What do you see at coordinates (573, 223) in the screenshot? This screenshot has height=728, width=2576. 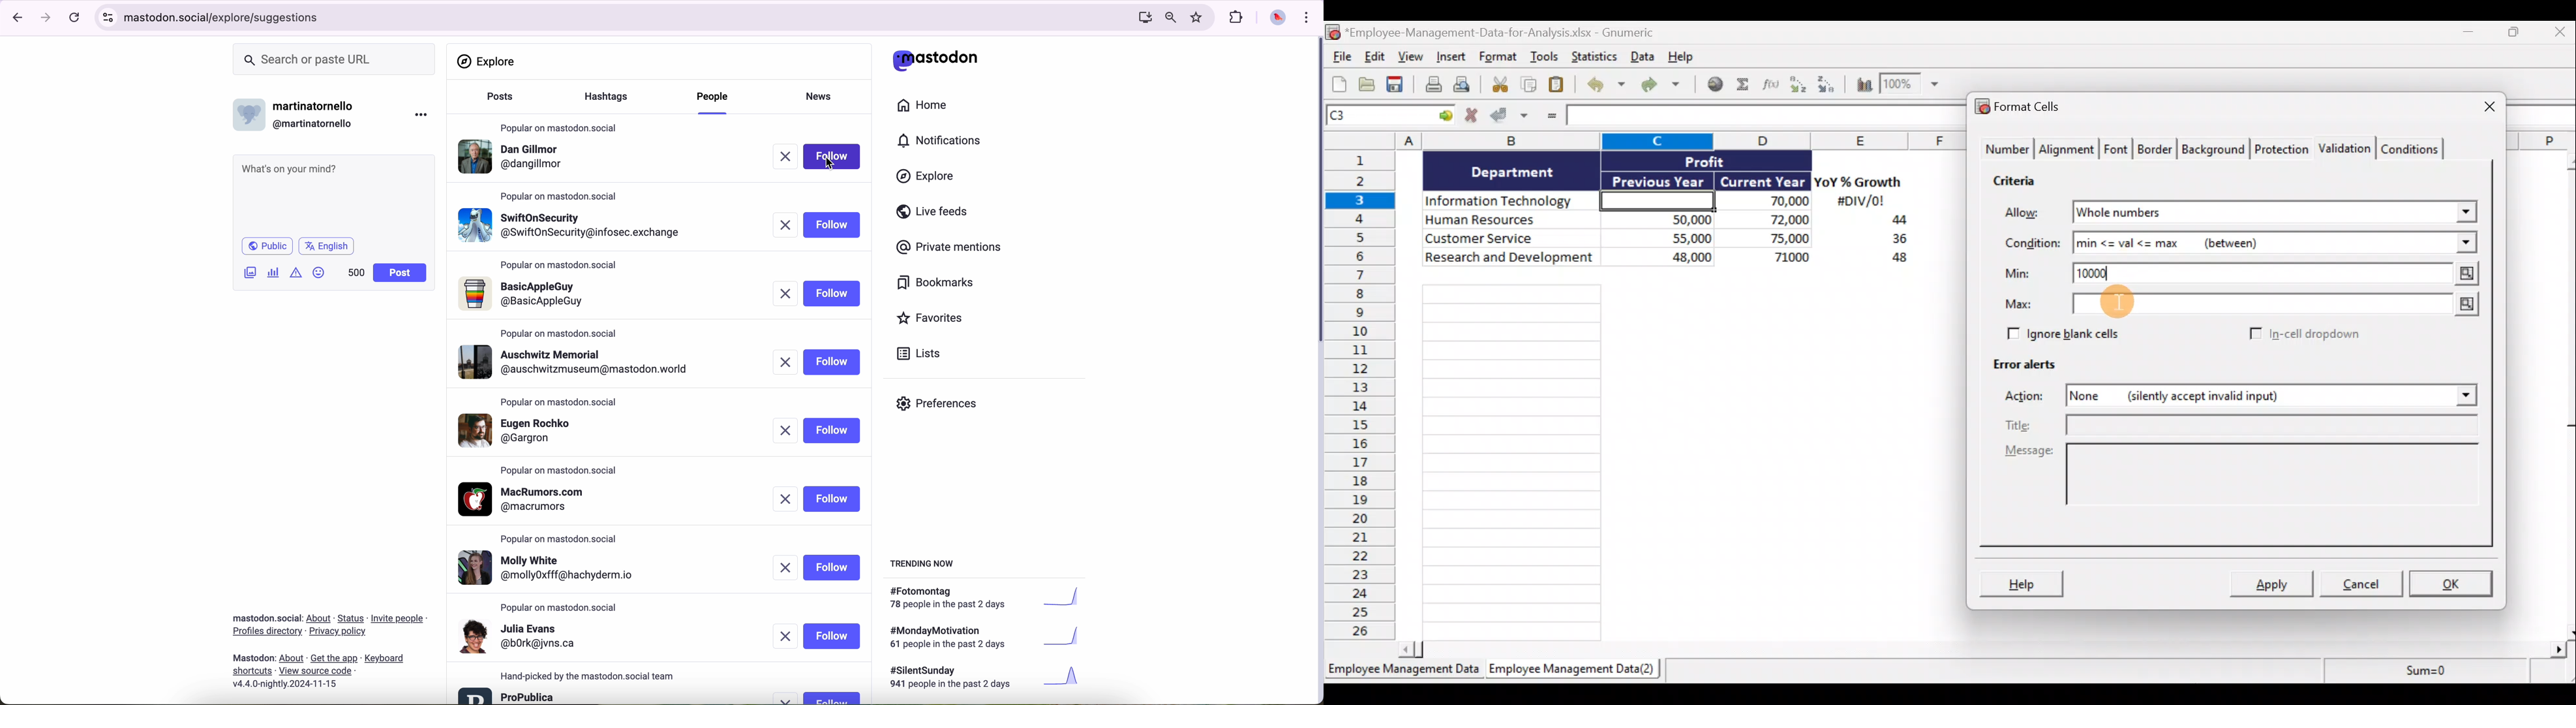 I see `profile` at bounding box center [573, 223].